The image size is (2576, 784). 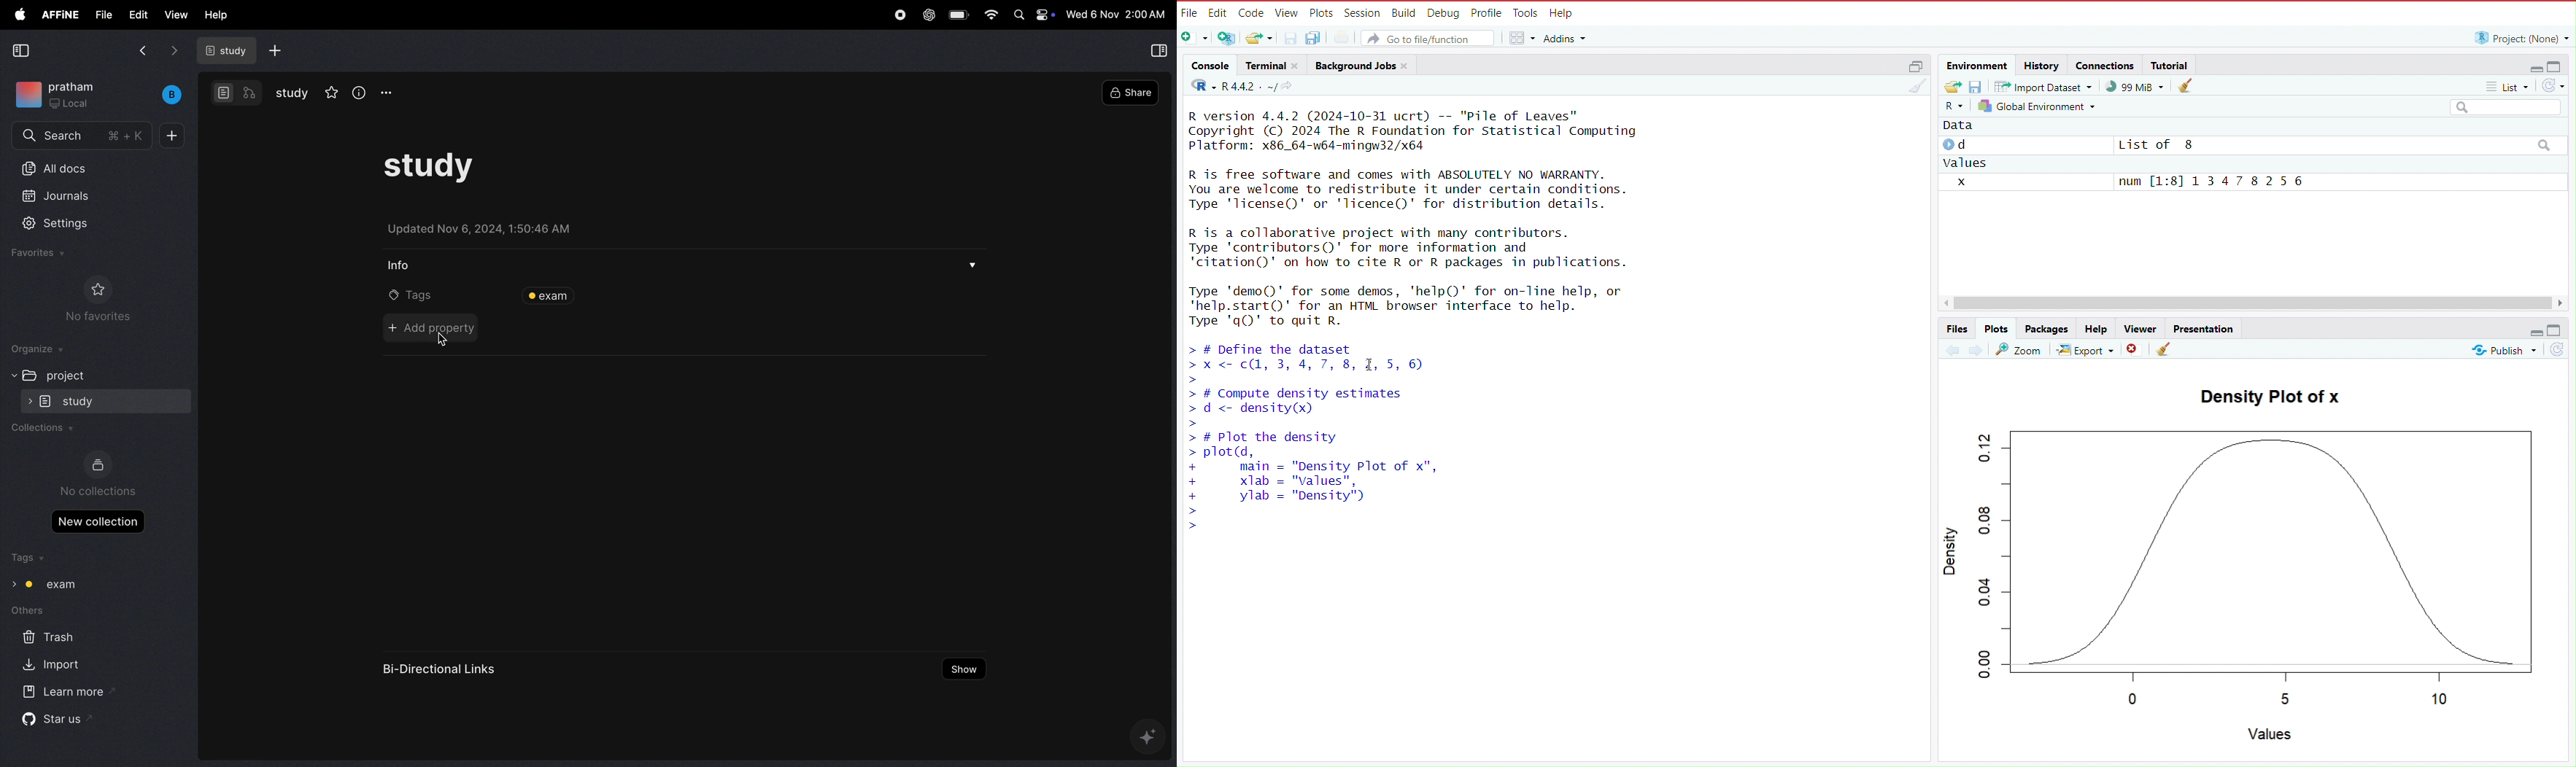 I want to click on plots, so click(x=1322, y=11).